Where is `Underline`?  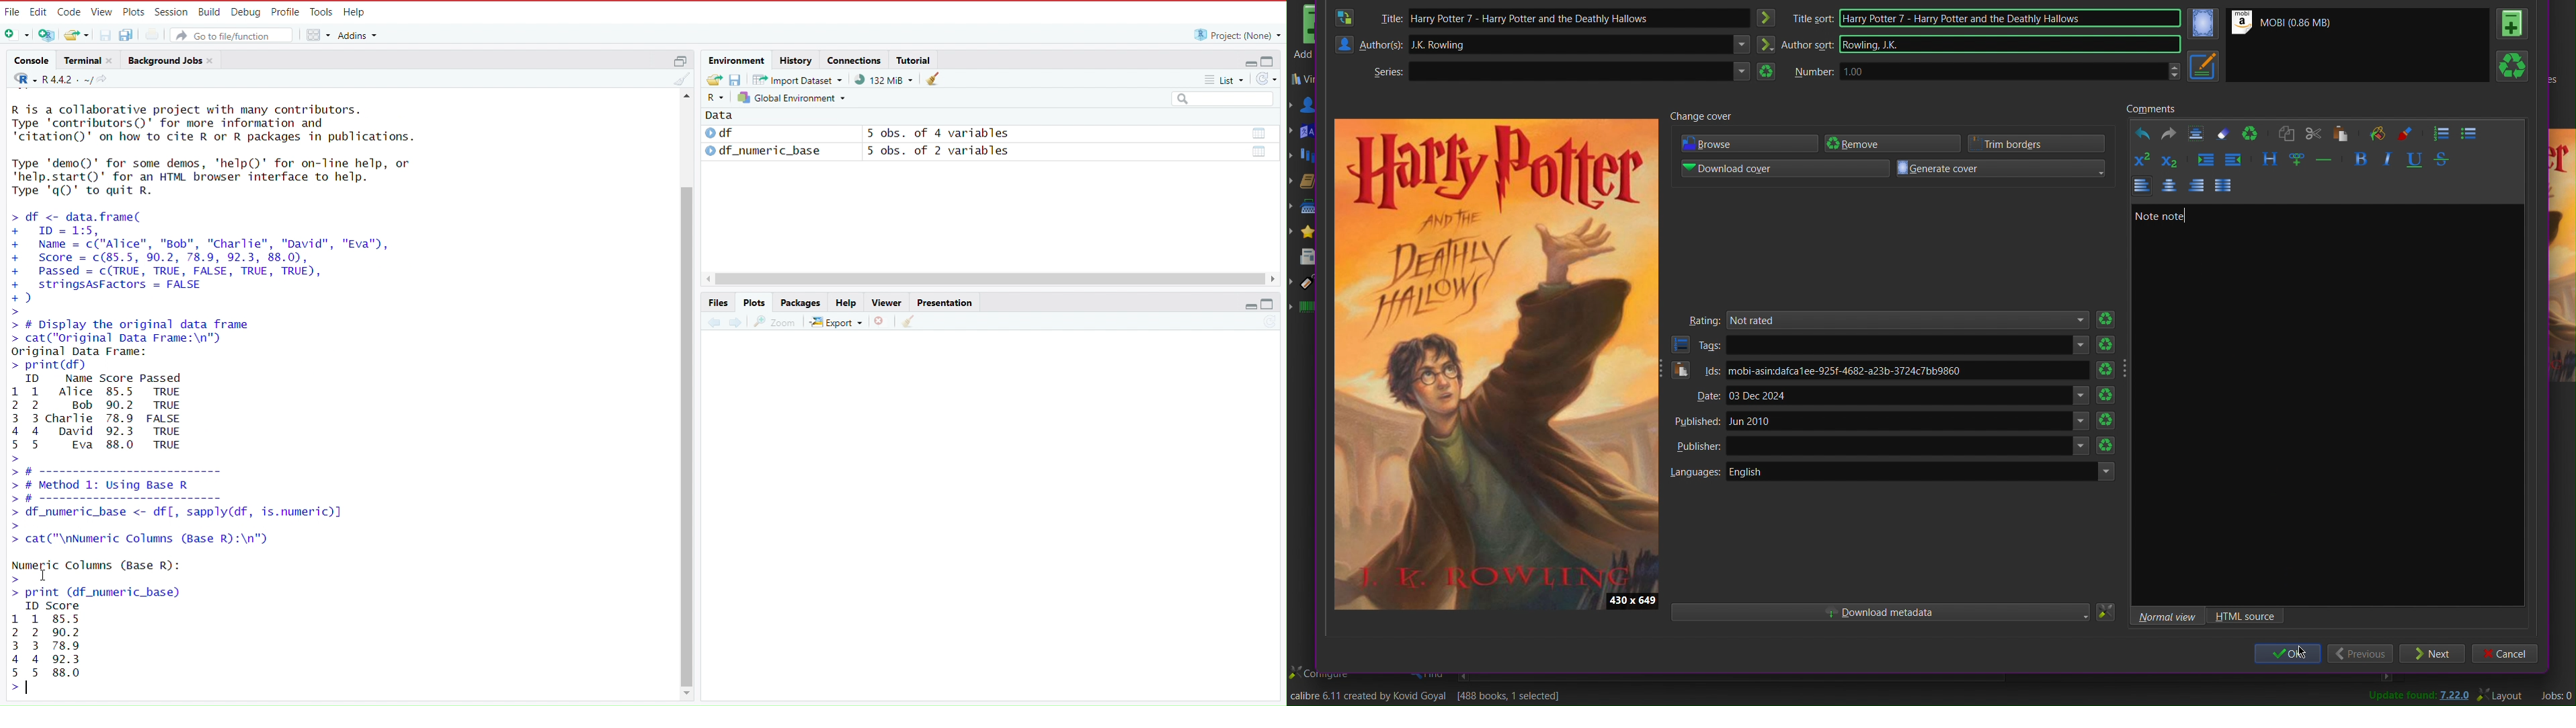 Underline is located at coordinates (2415, 159).